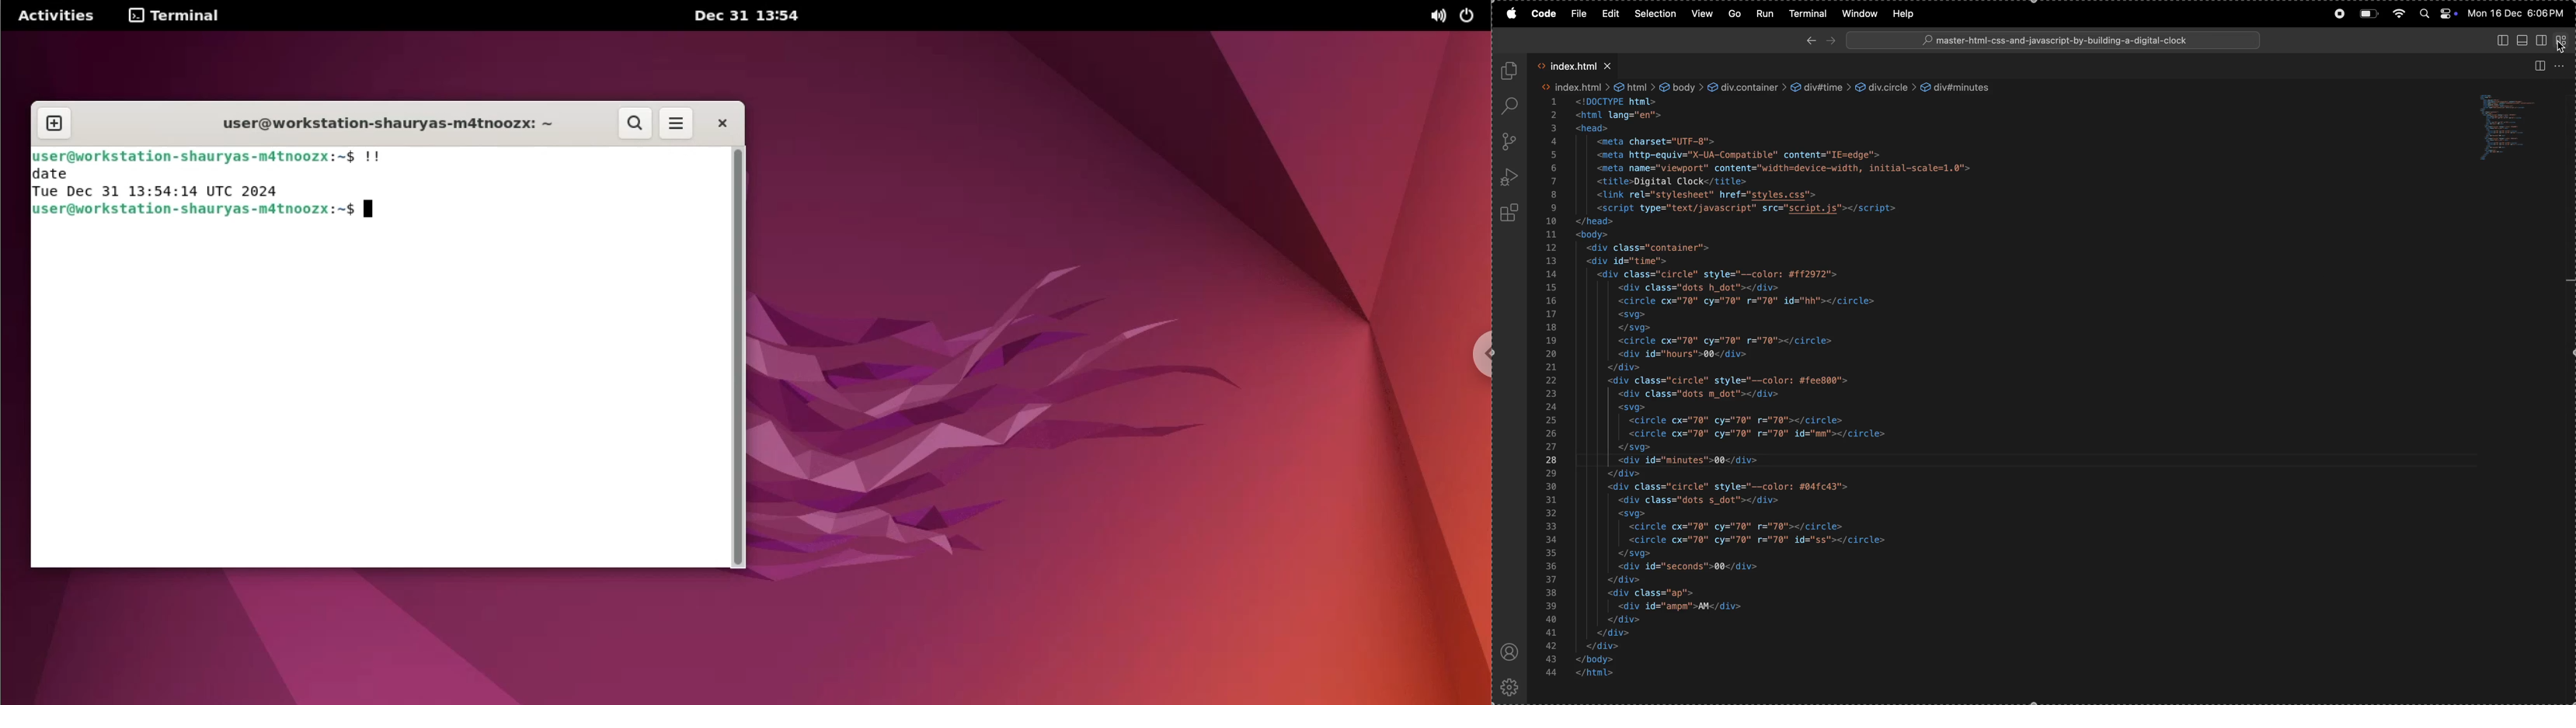 This screenshot has height=728, width=2576. I want to click on chrome options, so click(1477, 356).